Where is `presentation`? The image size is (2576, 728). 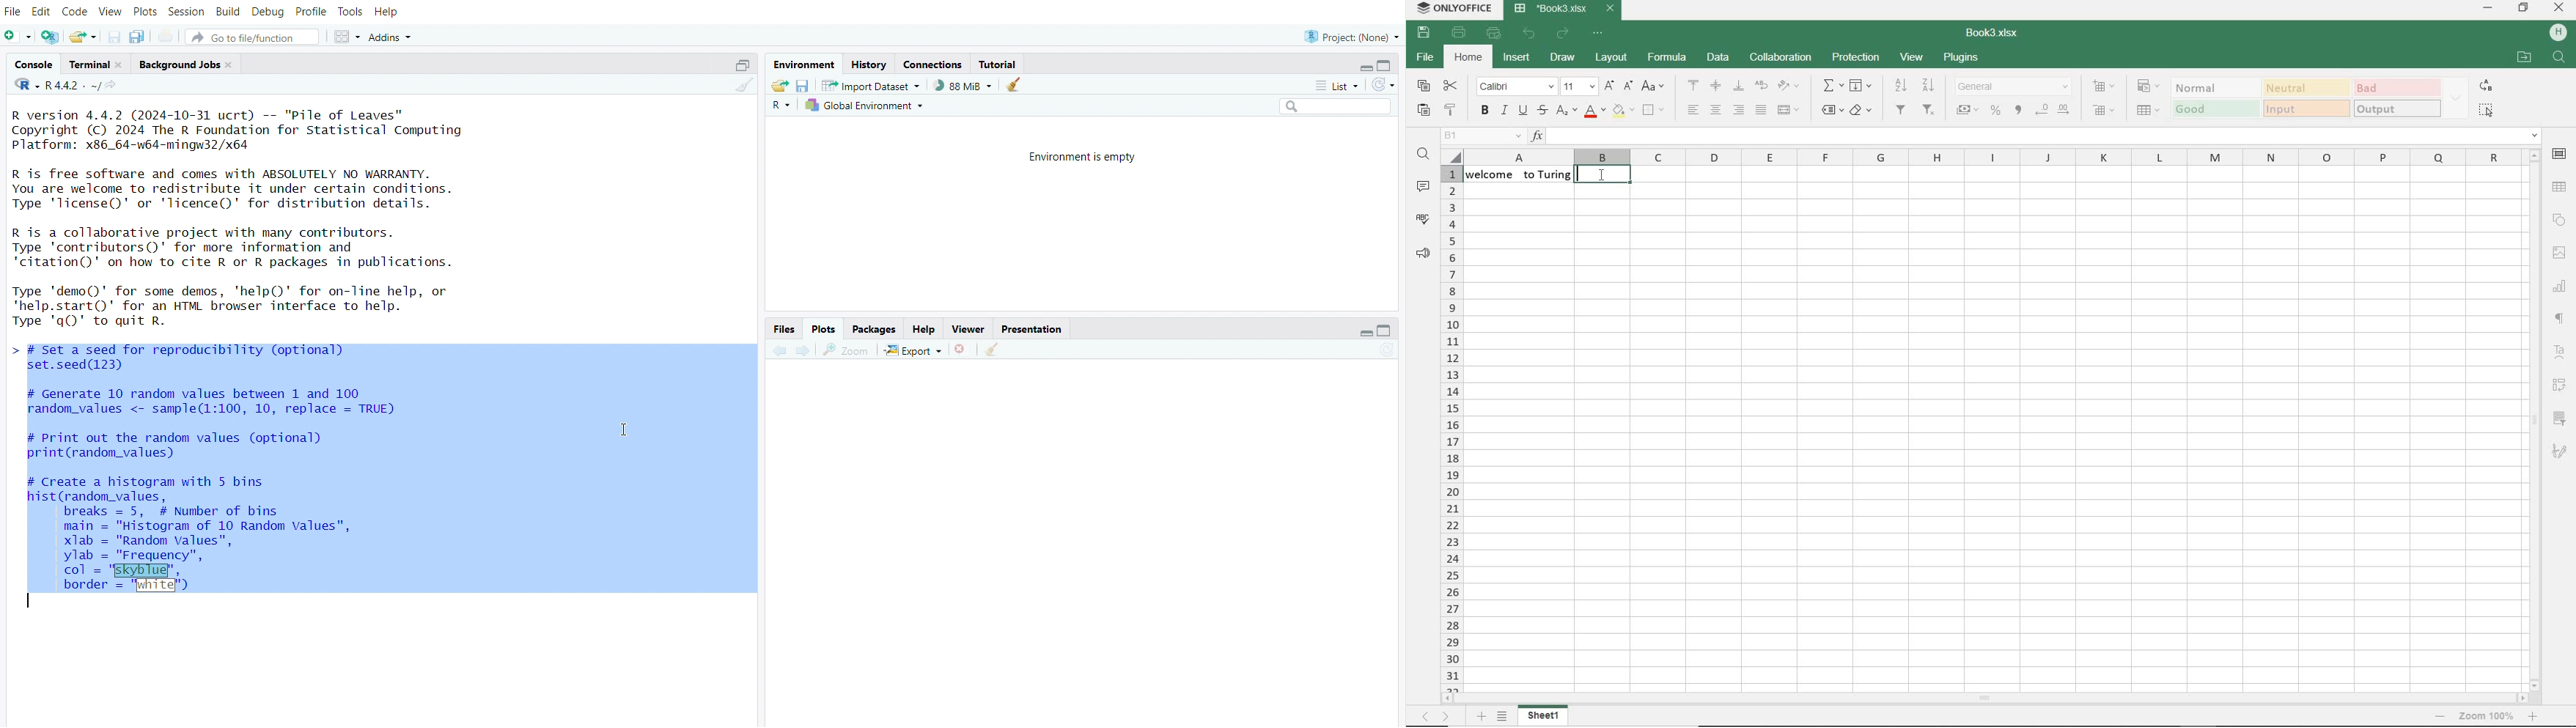
presentation is located at coordinates (1036, 328).